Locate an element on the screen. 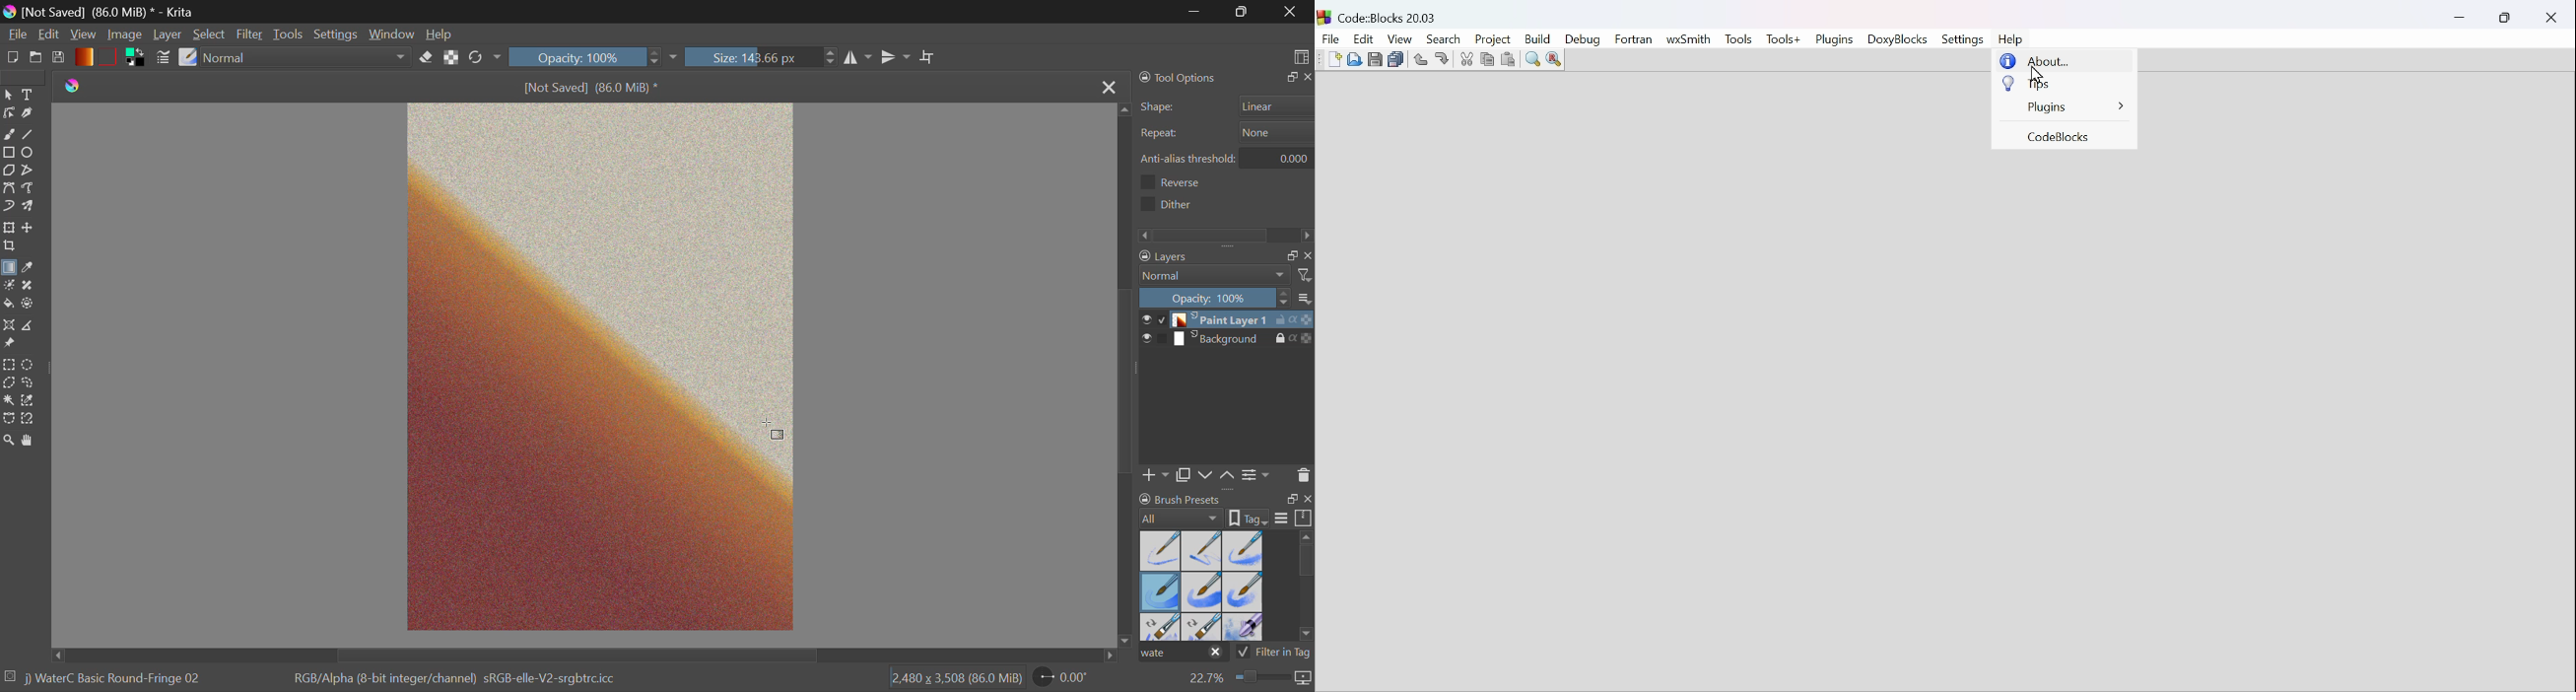  Select is located at coordinates (8, 95).